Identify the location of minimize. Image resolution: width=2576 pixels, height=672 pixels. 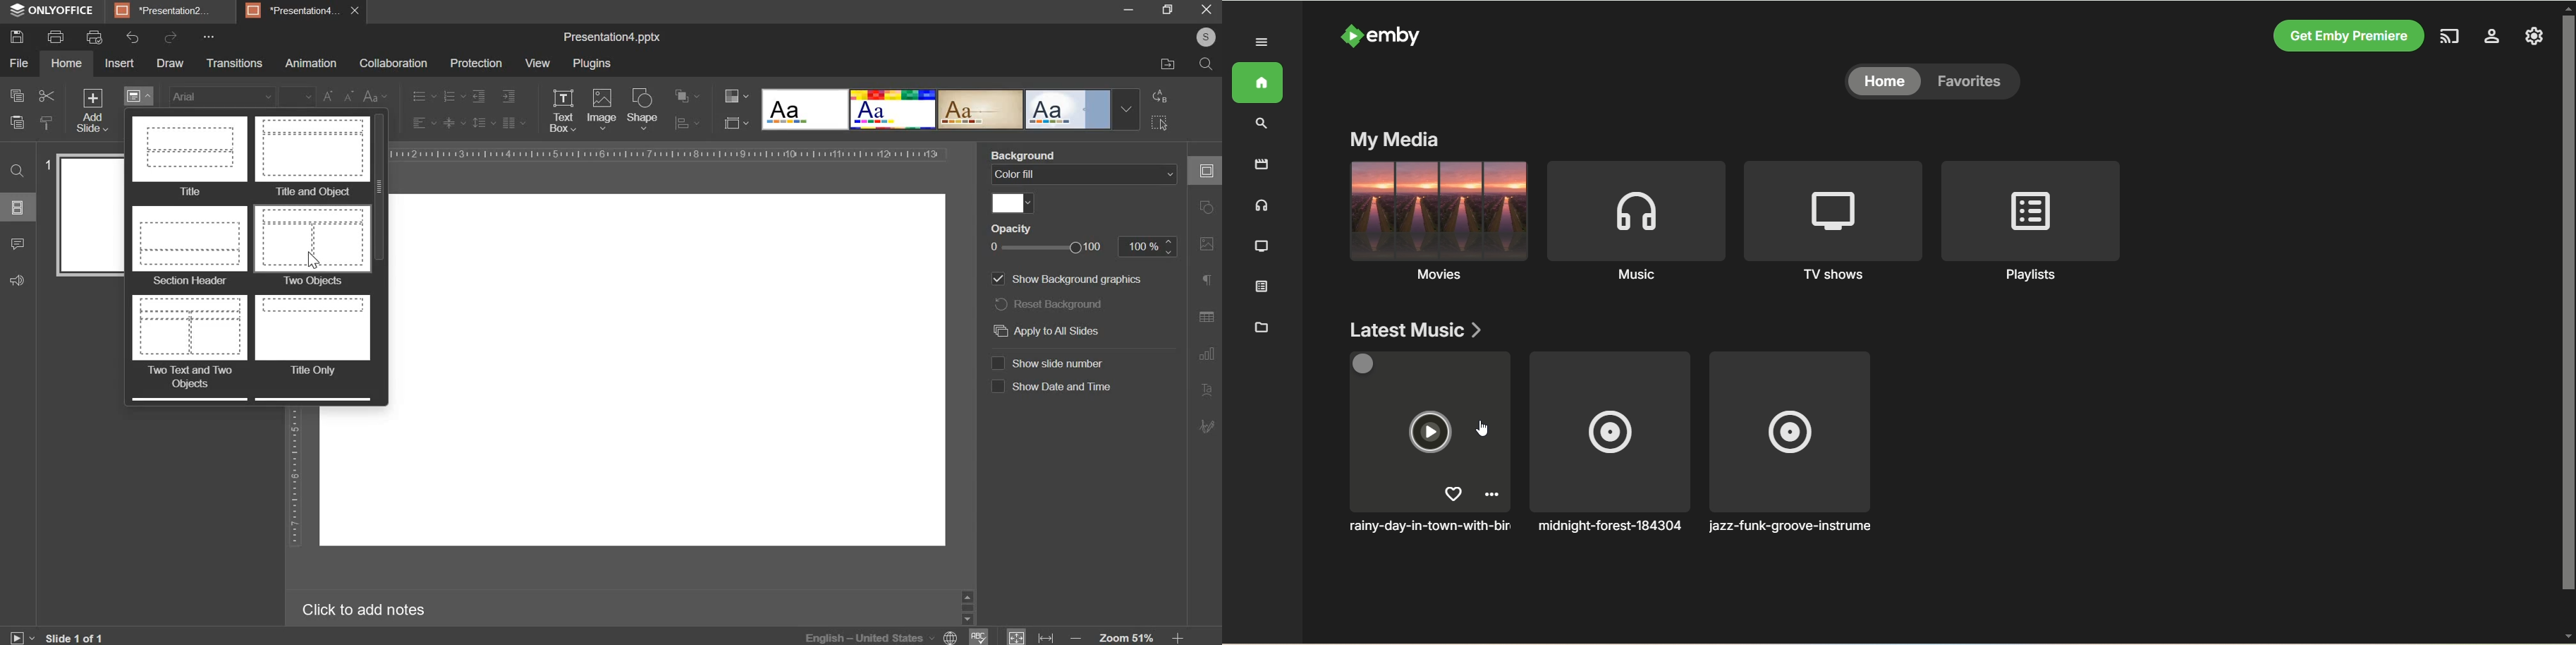
(1130, 11).